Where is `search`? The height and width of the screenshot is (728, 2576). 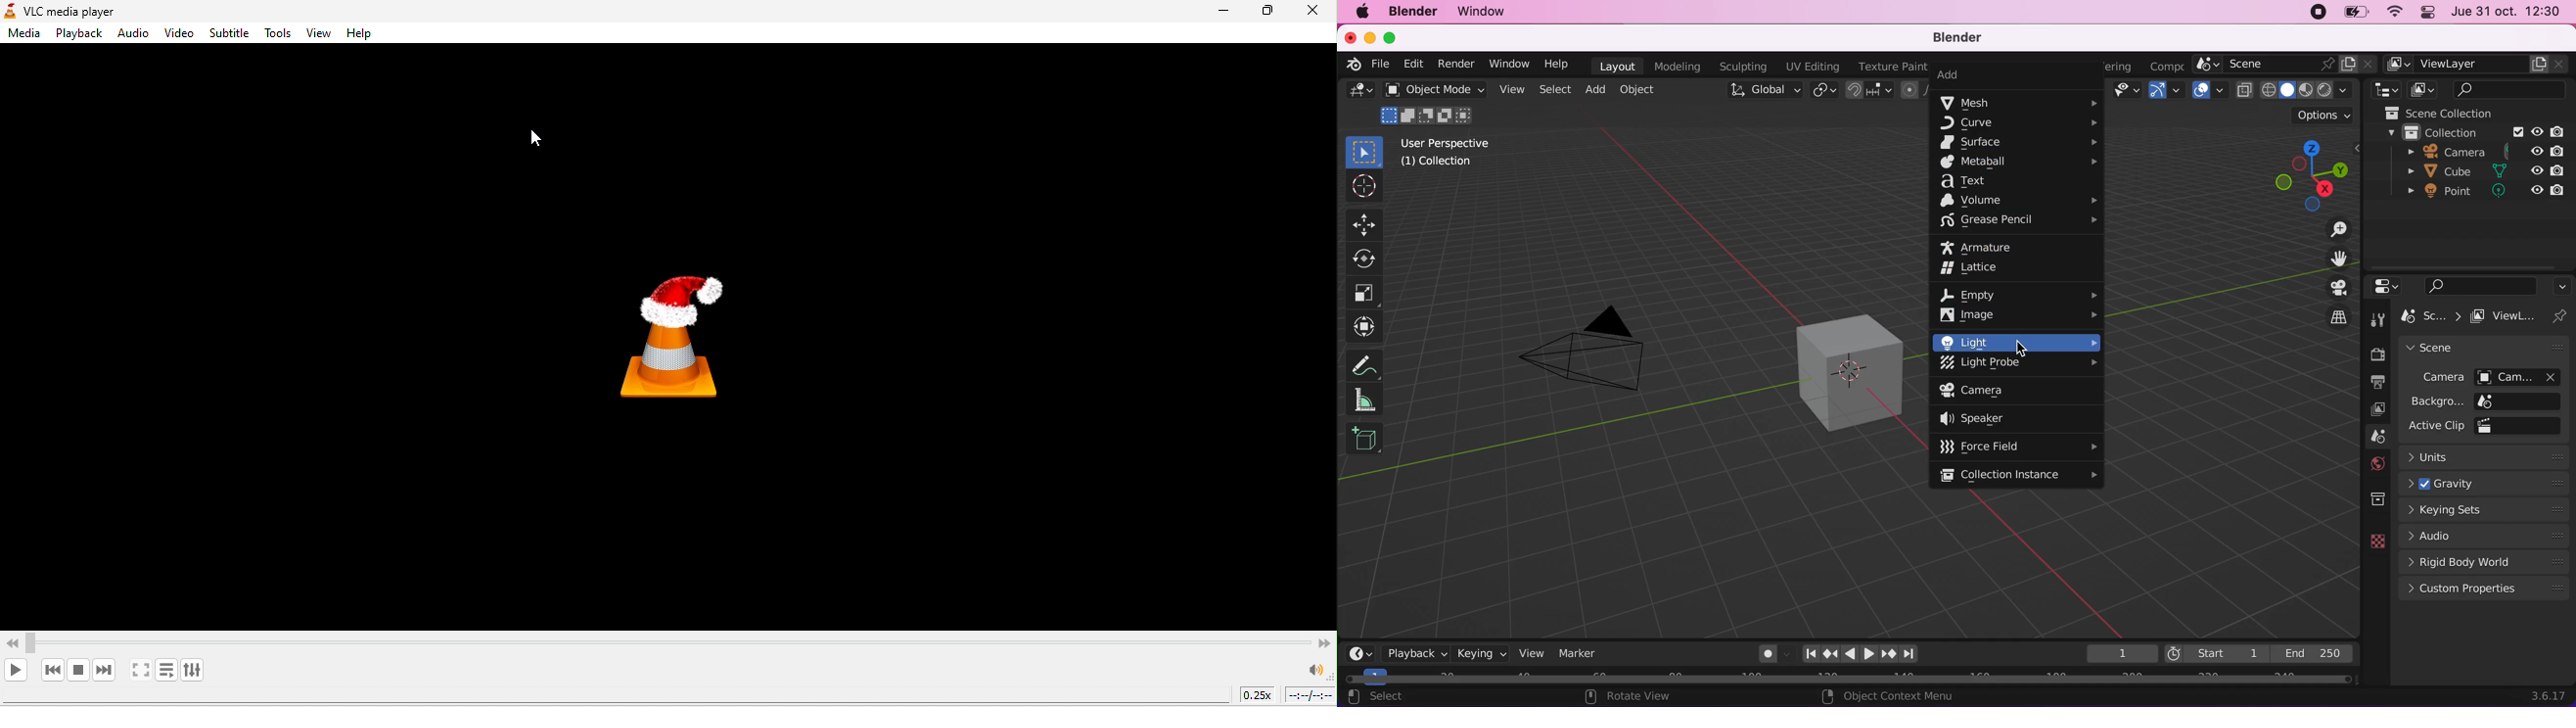 search is located at coordinates (2476, 286).